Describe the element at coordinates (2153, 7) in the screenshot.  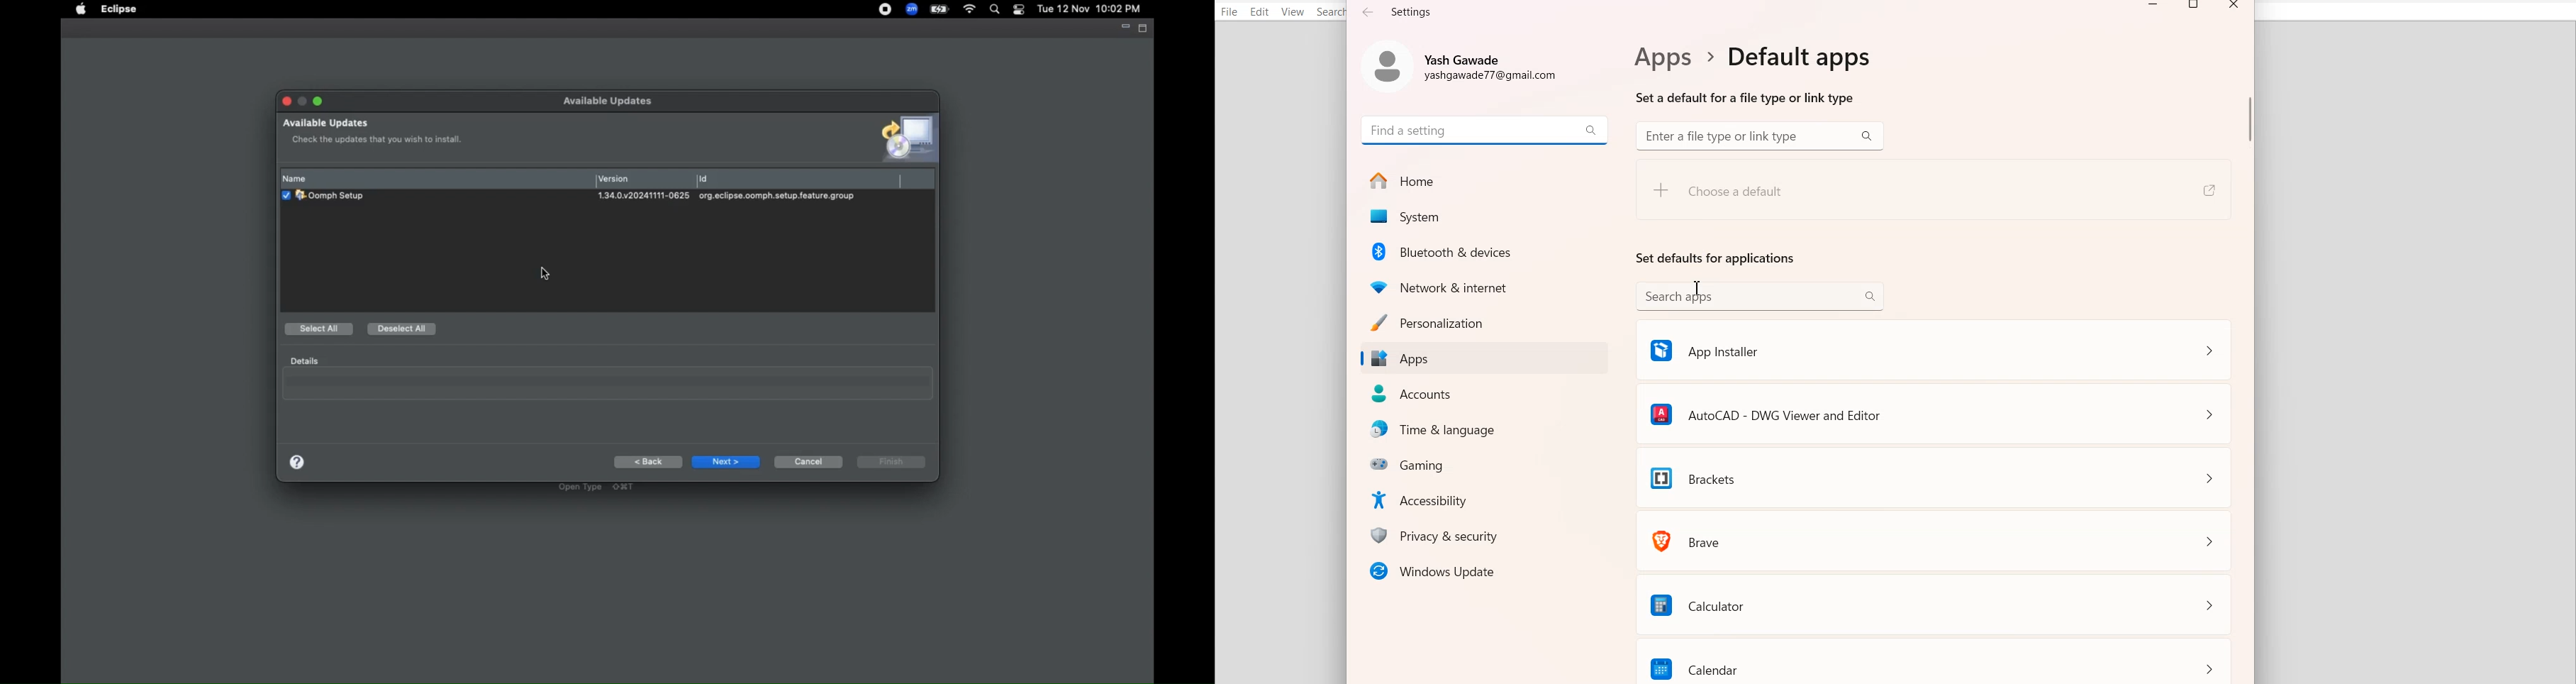
I see `Minimize` at that location.